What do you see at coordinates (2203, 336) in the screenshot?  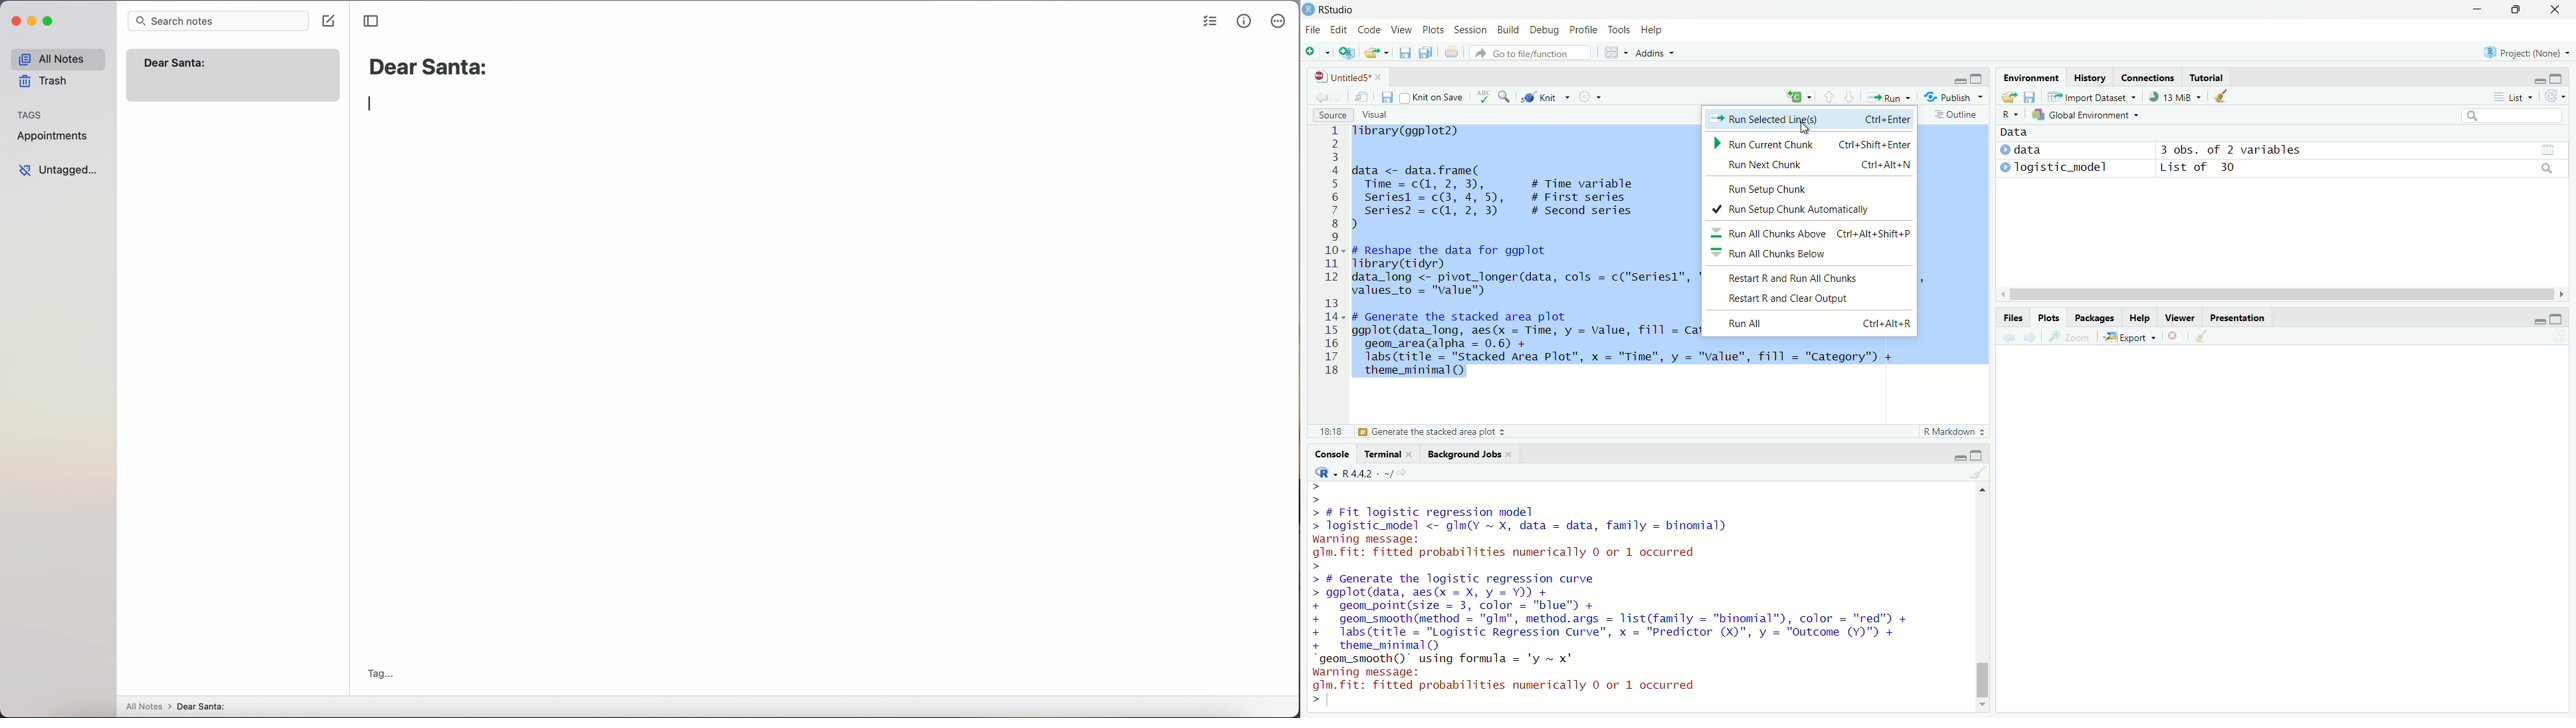 I see `clear` at bounding box center [2203, 336].